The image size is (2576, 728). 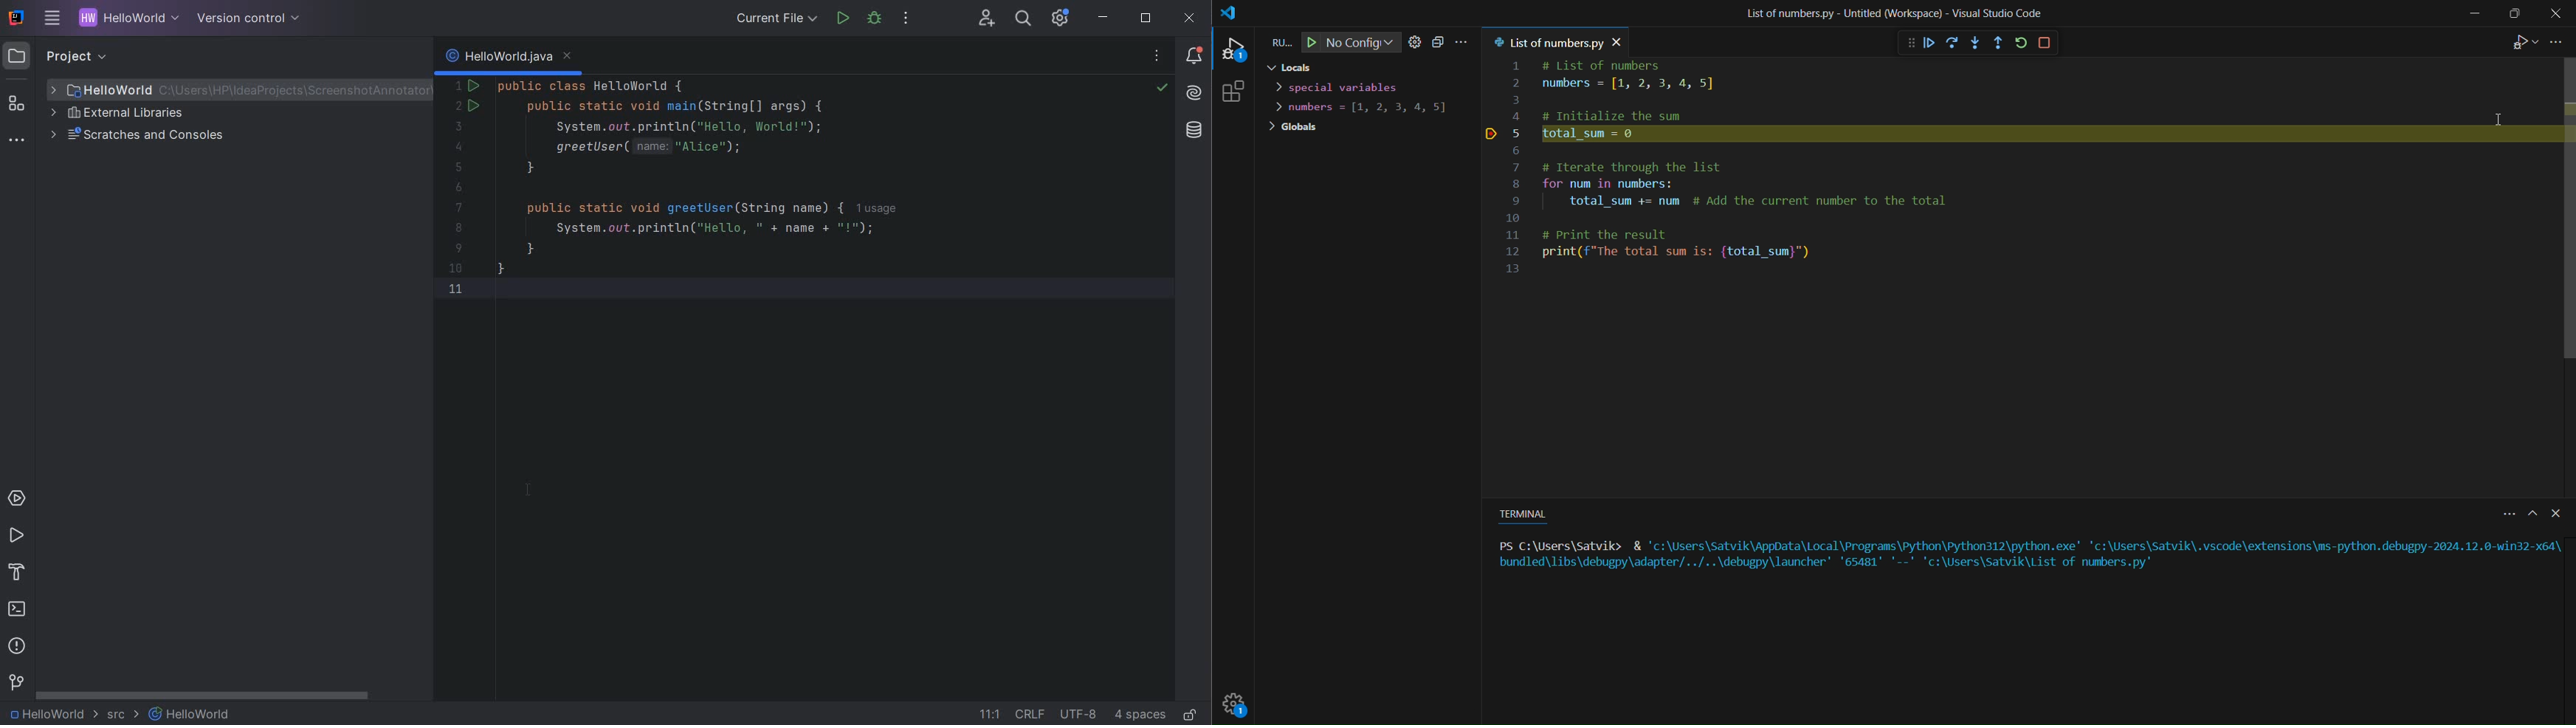 What do you see at coordinates (1288, 69) in the screenshot?
I see `locals` at bounding box center [1288, 69].